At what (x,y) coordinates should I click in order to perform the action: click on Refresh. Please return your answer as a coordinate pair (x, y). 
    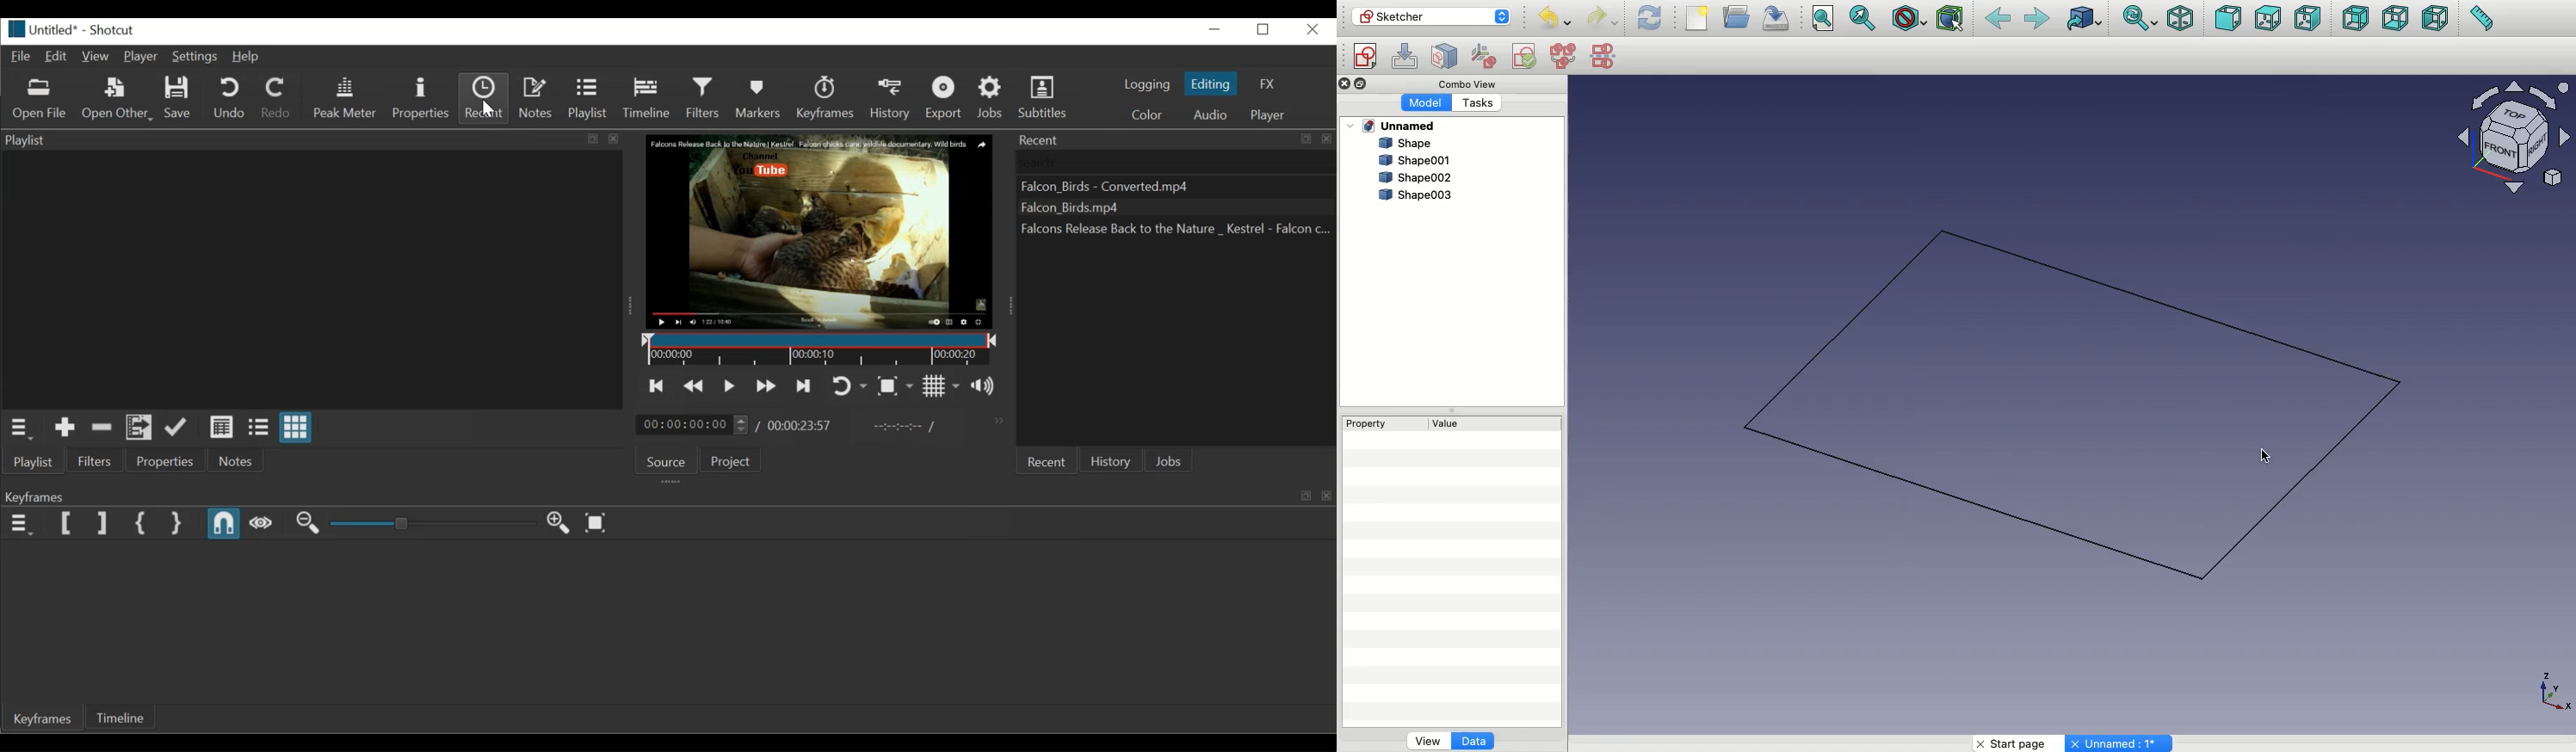
    Looking at the image, I should click on (1651, 20).